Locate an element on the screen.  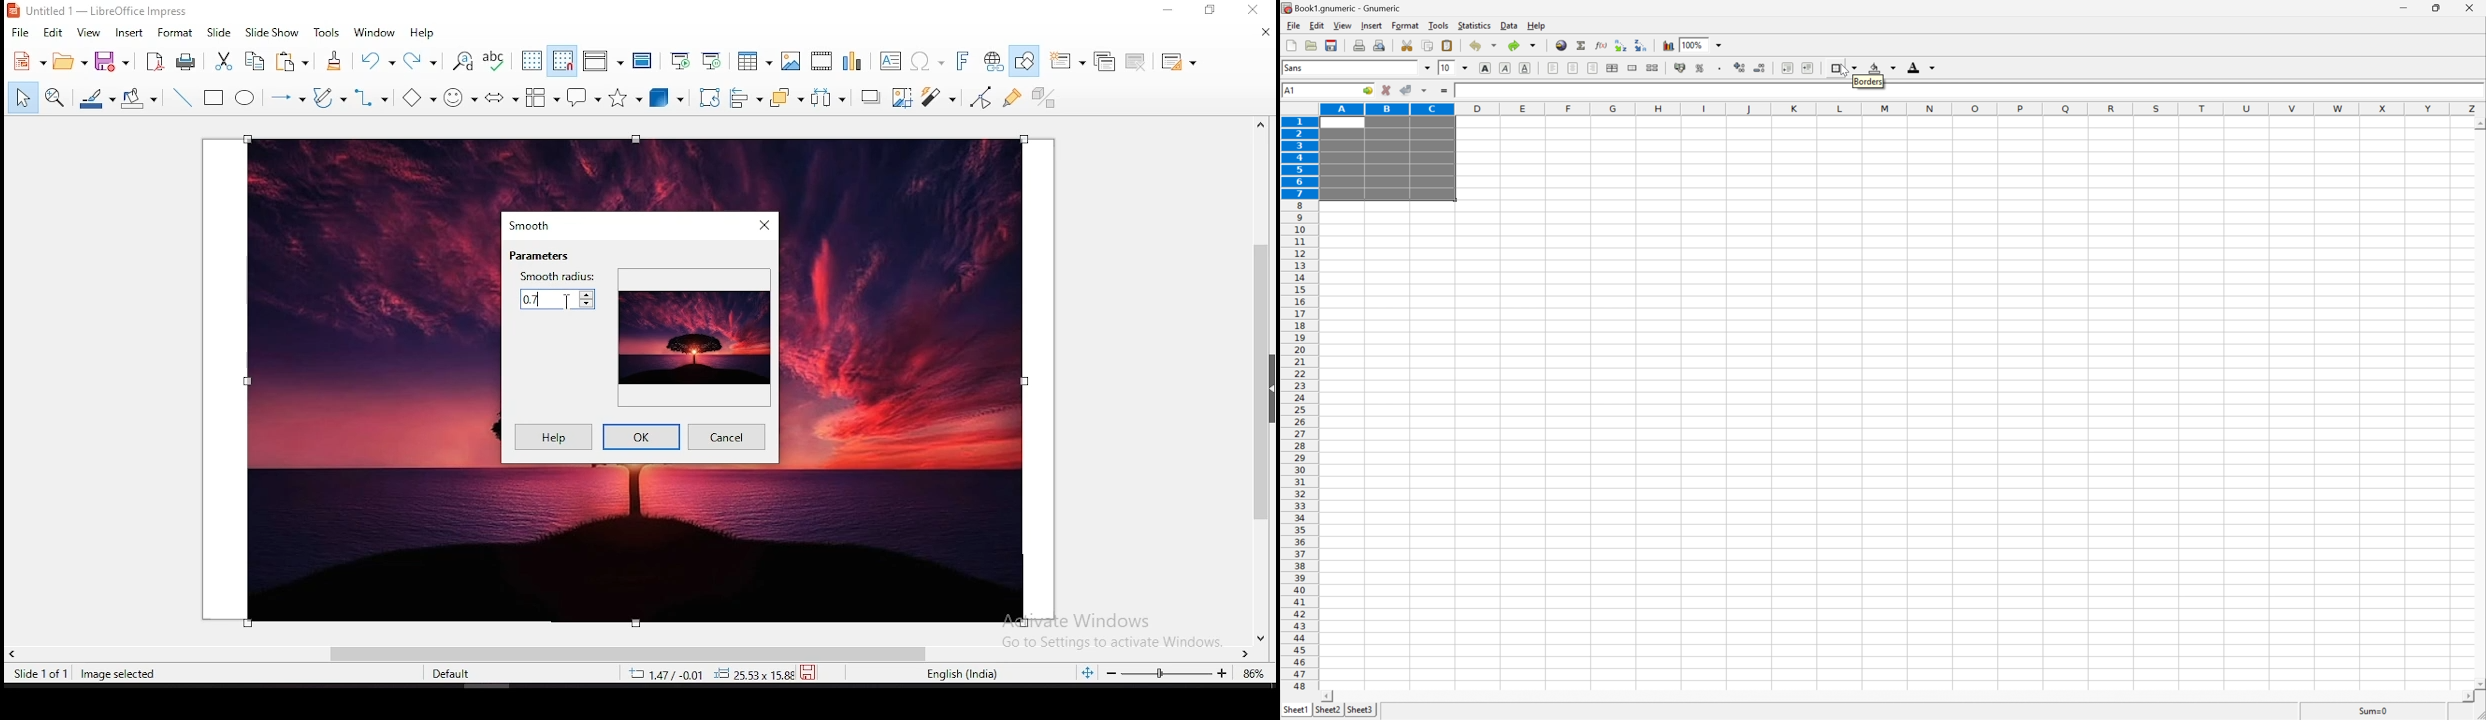
insert chart is located at coordinates (851, 62).